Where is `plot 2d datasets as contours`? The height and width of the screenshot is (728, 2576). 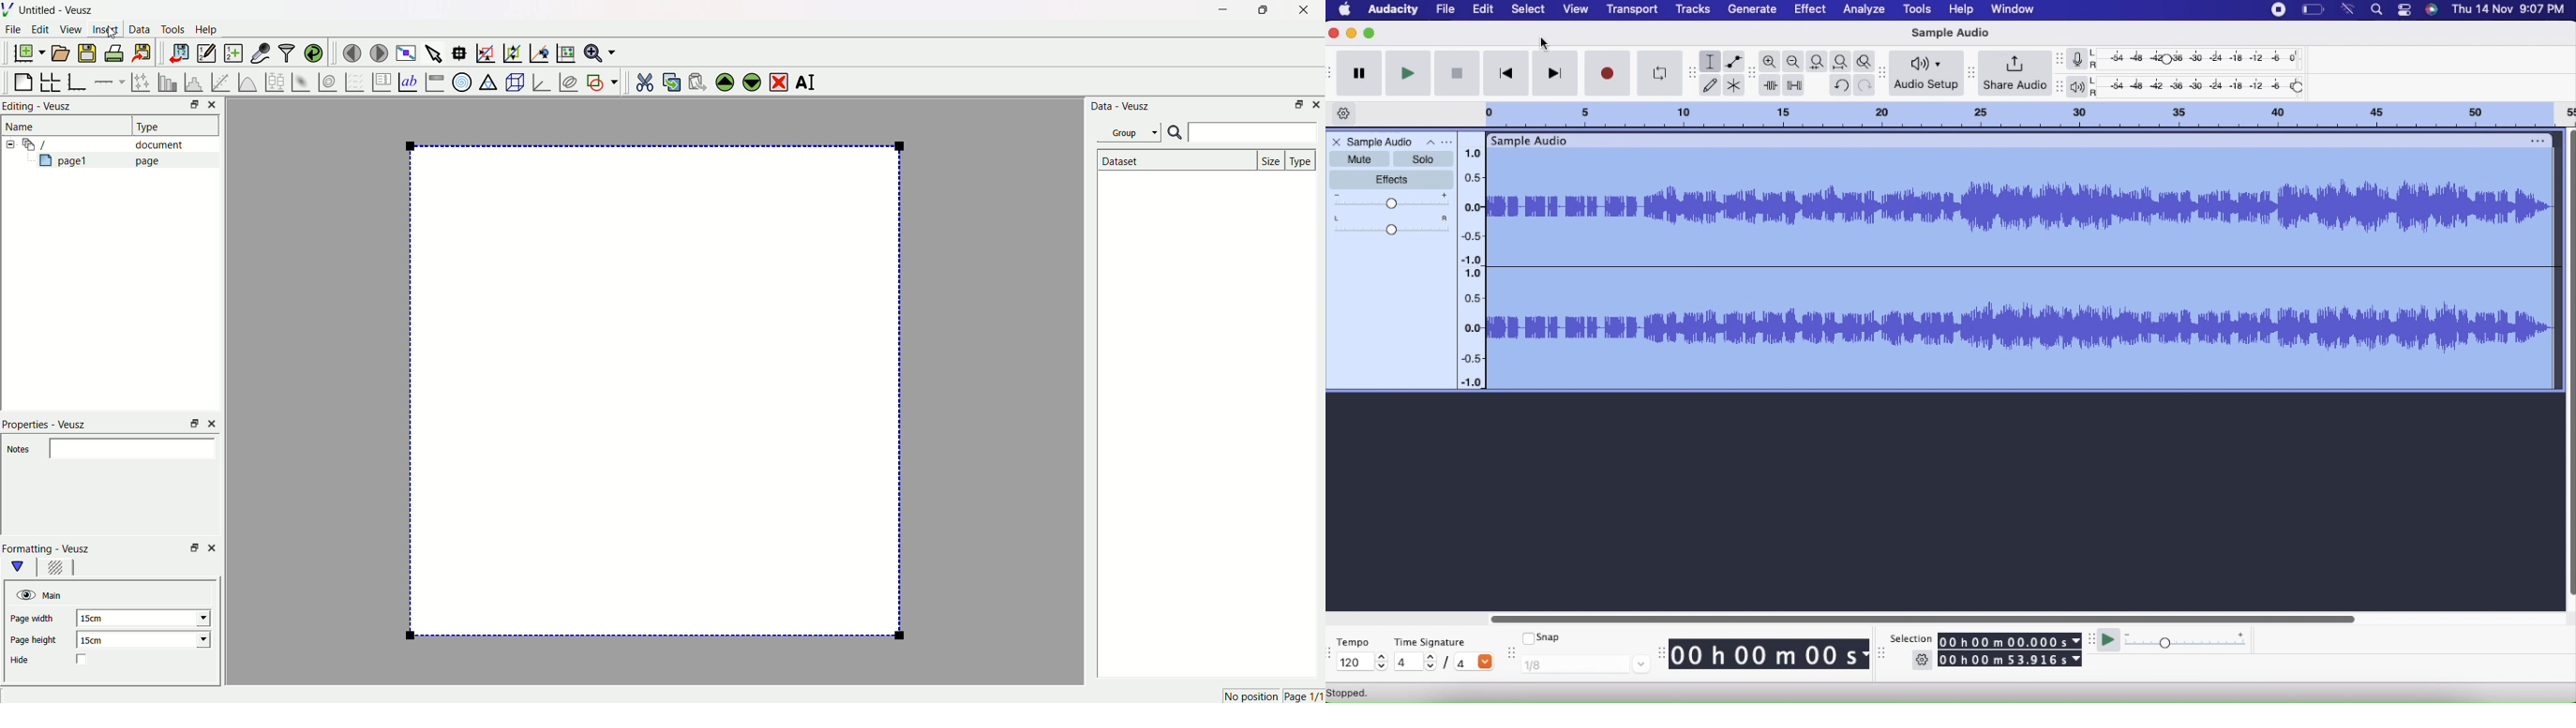 plot 2d datasets as contours is located at coordinates (327, 81).